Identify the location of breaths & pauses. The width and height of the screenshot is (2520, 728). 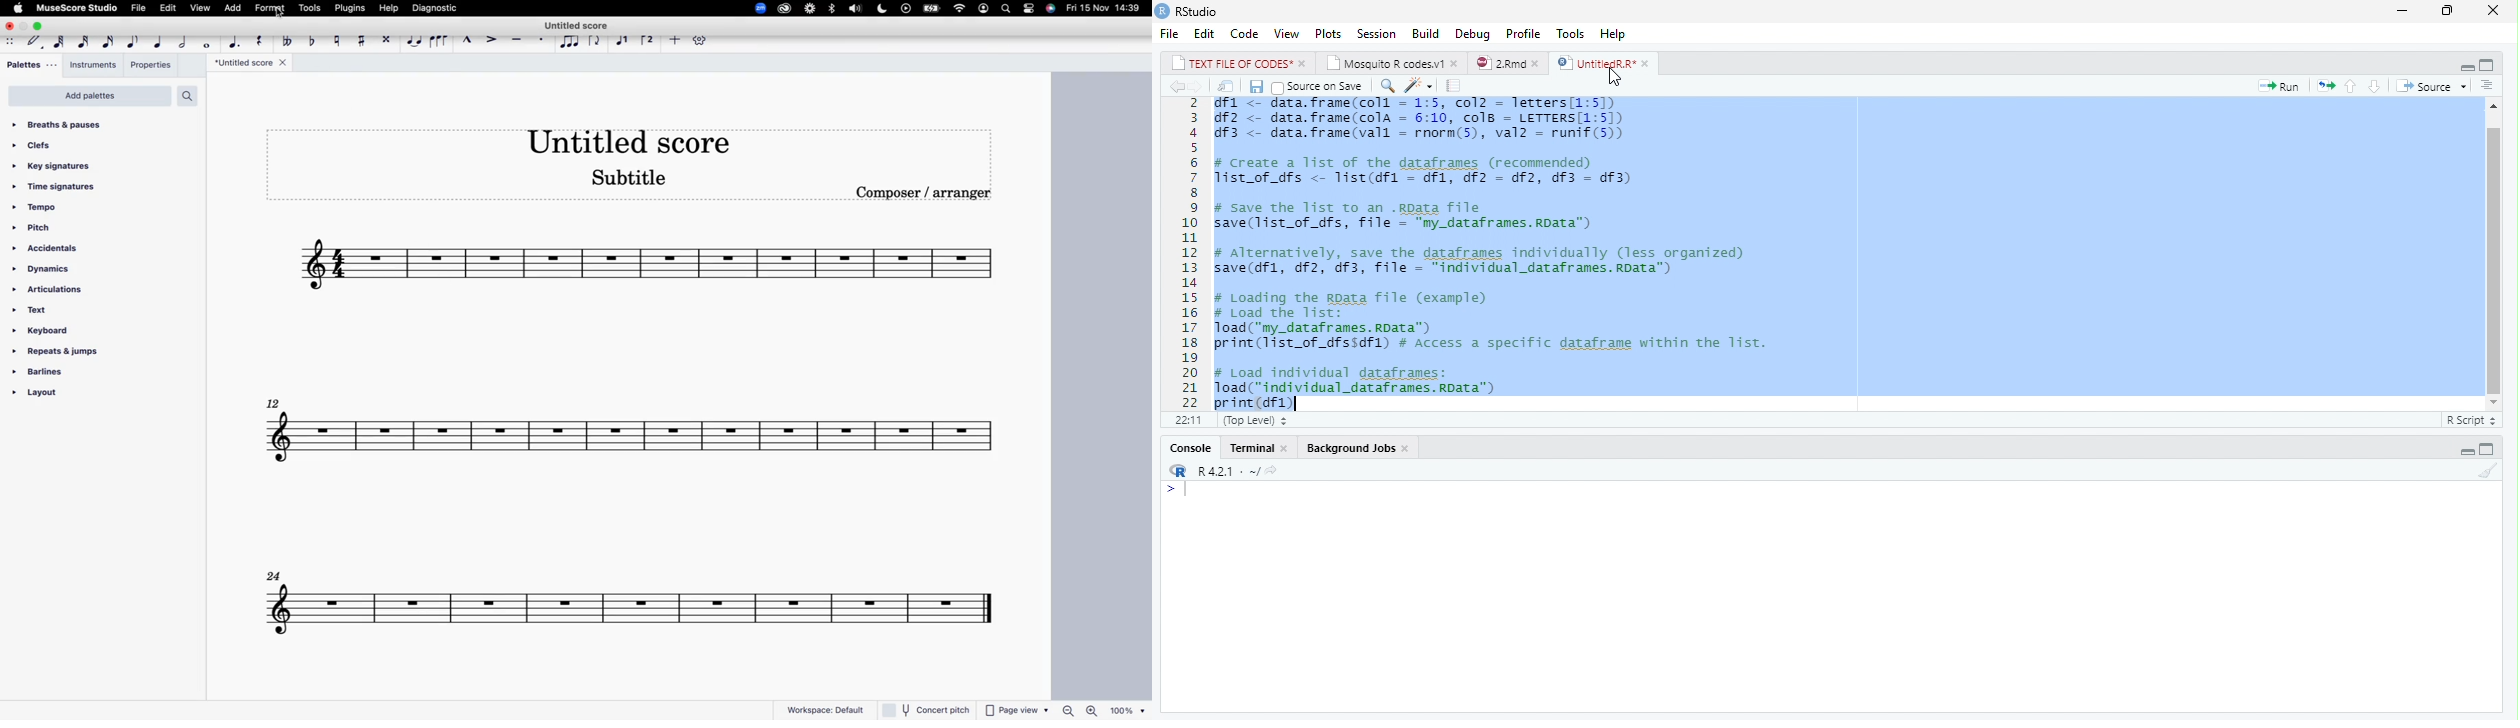
(64, 123).